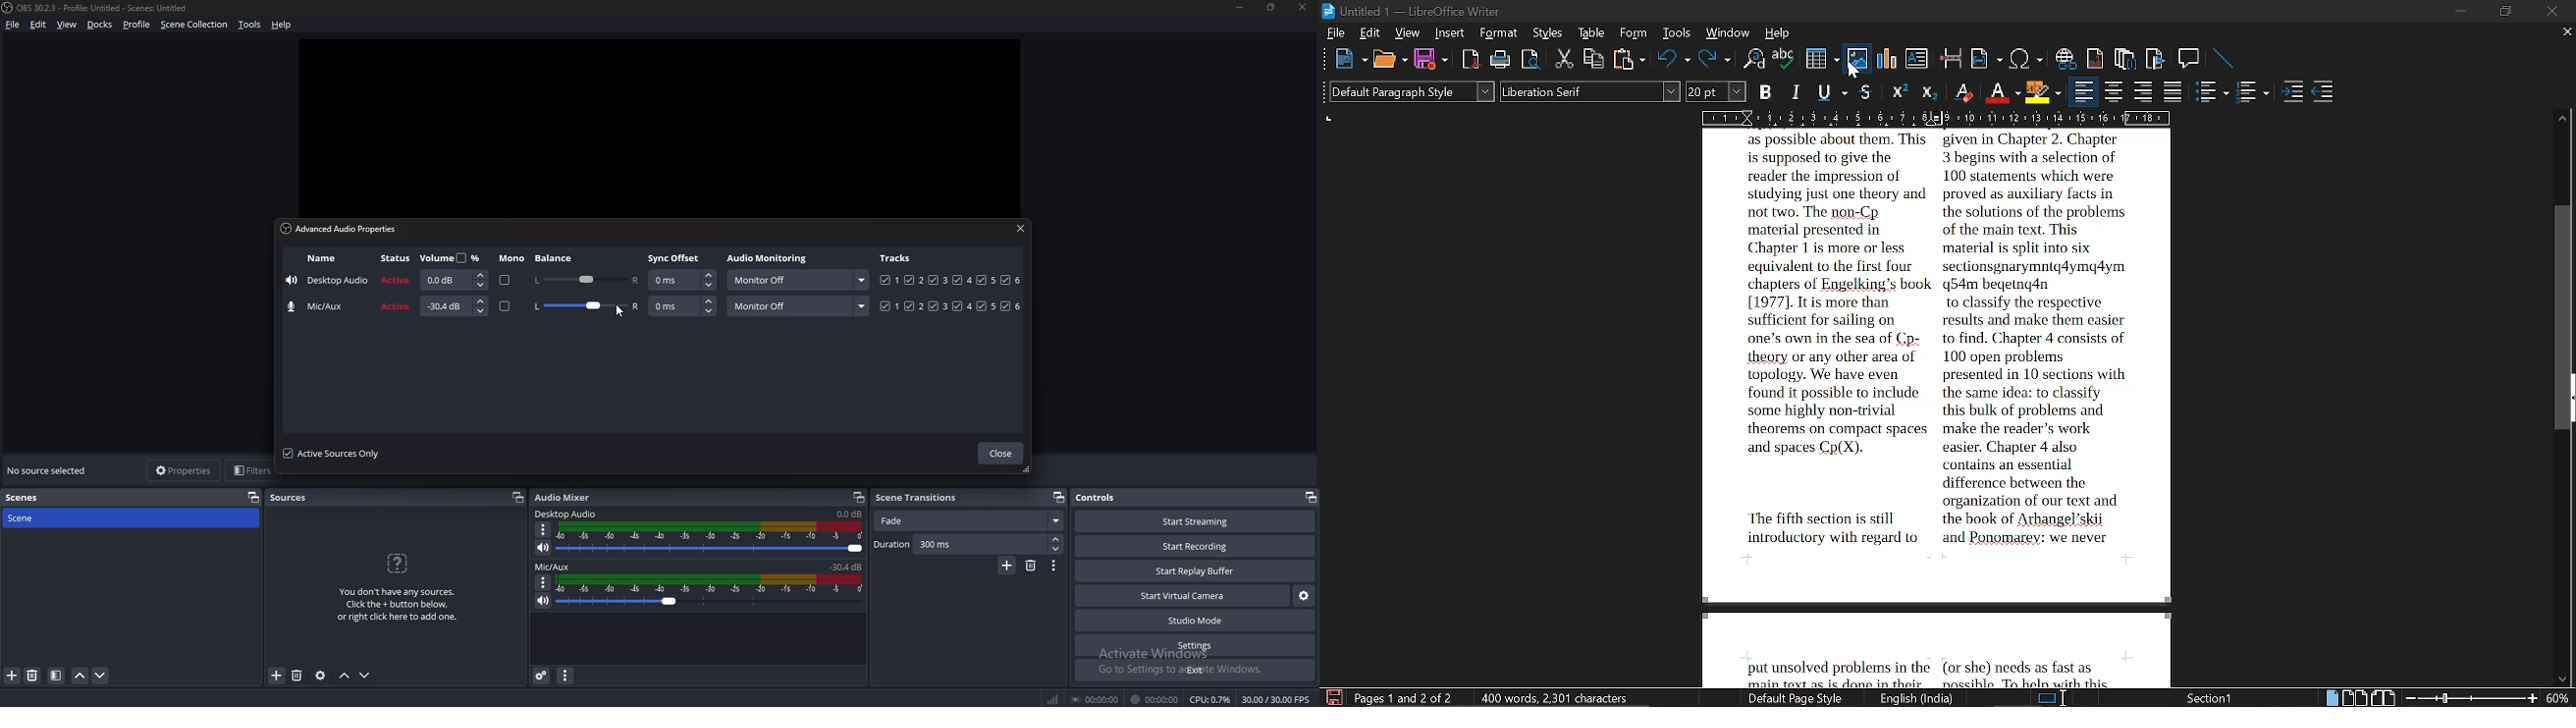 This screenshot has height=728, width=2576. I want to click on start virtual camera, so click(1184, 596).